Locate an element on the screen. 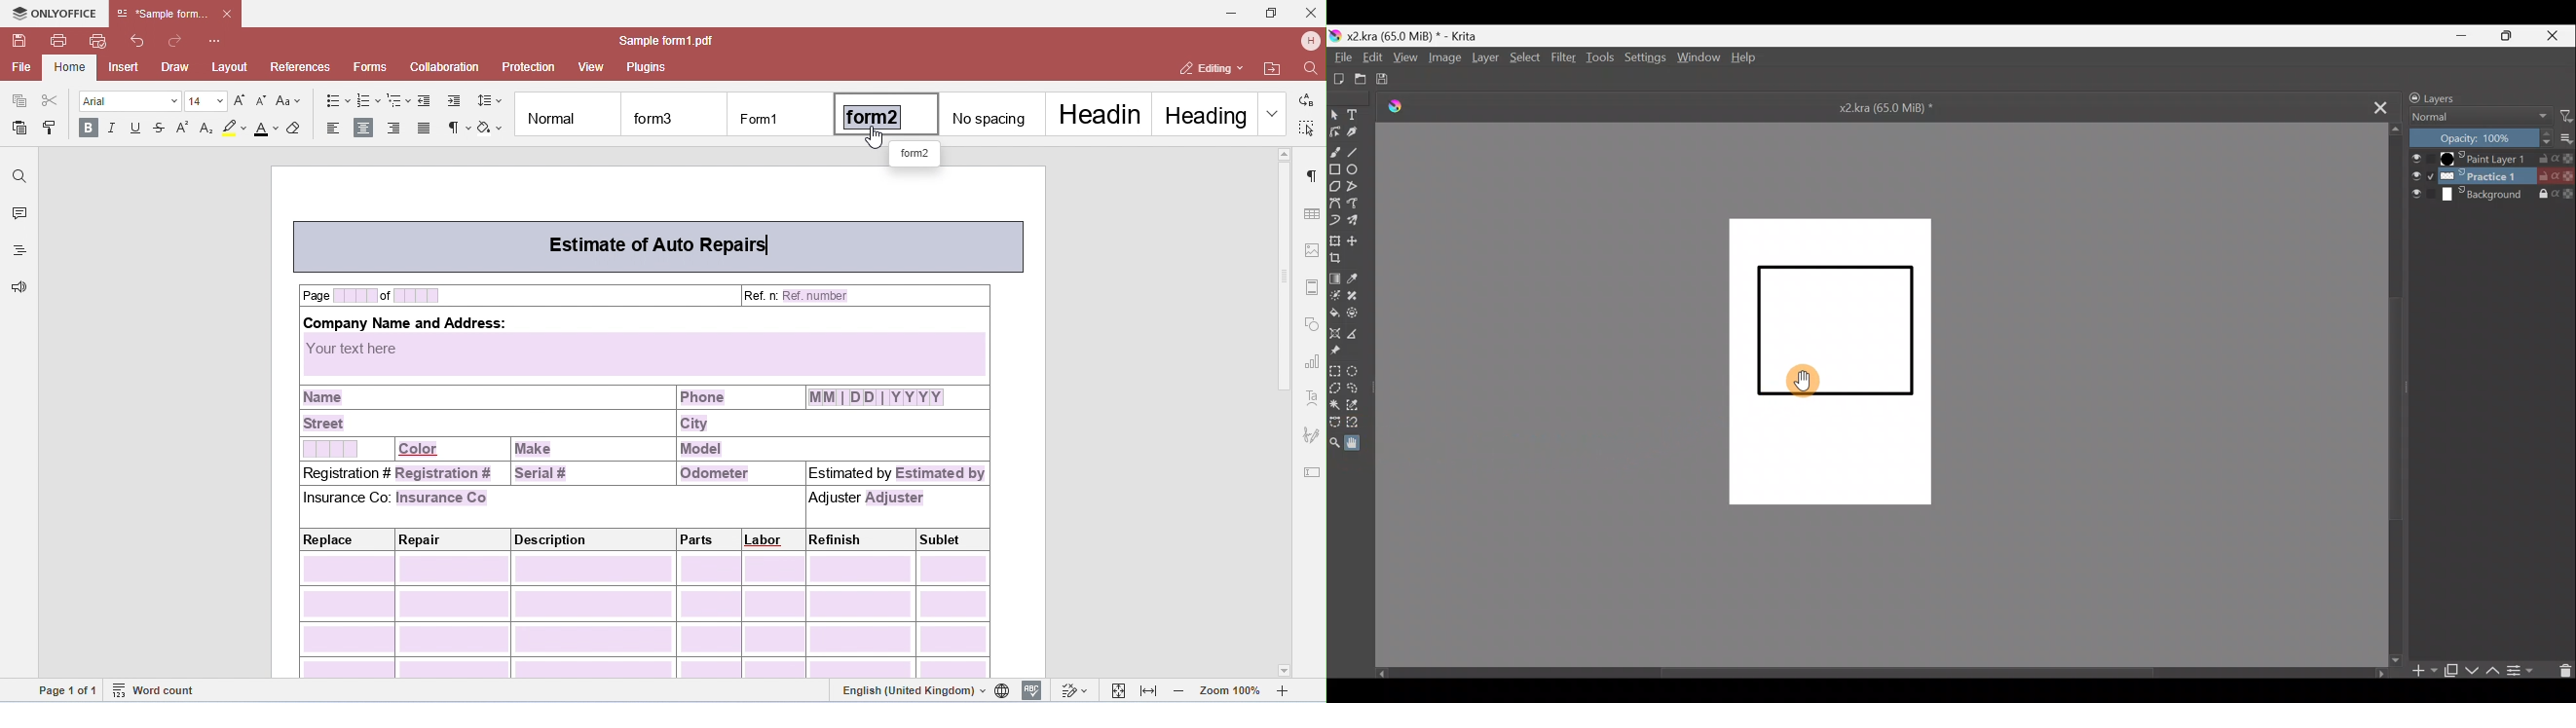 Image resolution: width=2576 pixels, height=728 pixels. Magnetic curve selection tool is located at coordinates (1362, 423).